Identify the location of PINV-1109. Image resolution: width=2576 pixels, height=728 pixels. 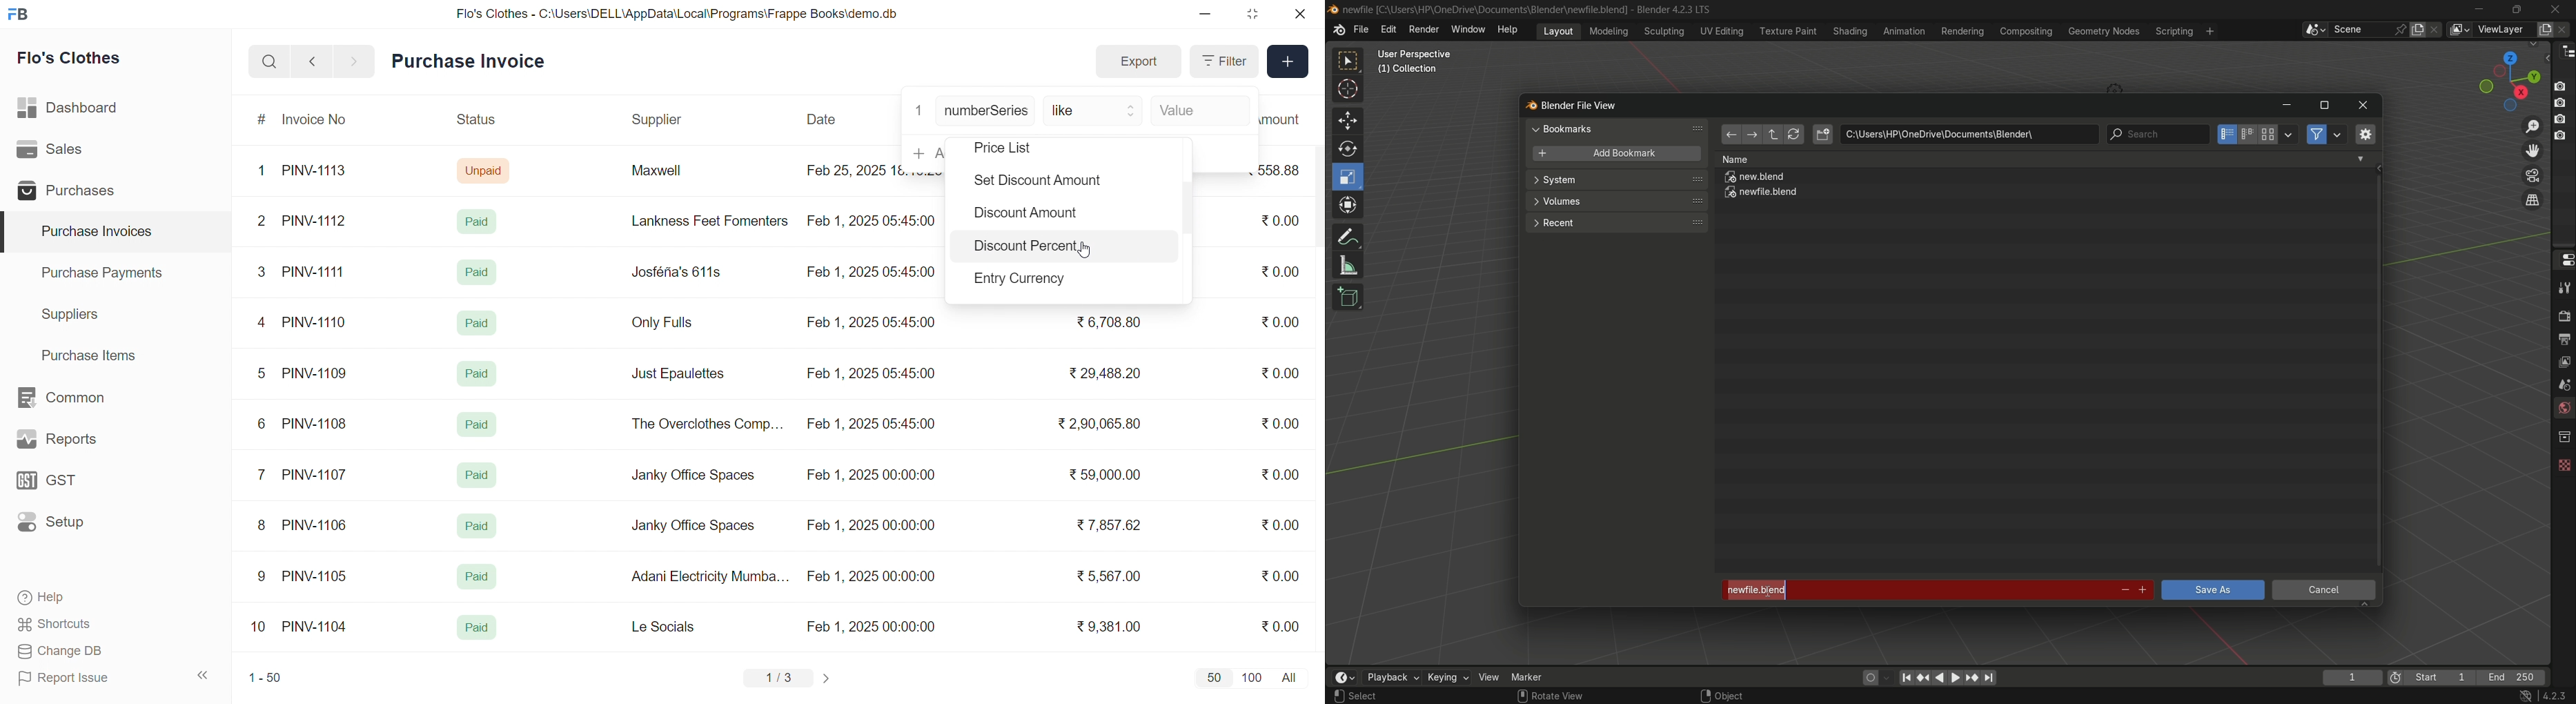
(316, 373).